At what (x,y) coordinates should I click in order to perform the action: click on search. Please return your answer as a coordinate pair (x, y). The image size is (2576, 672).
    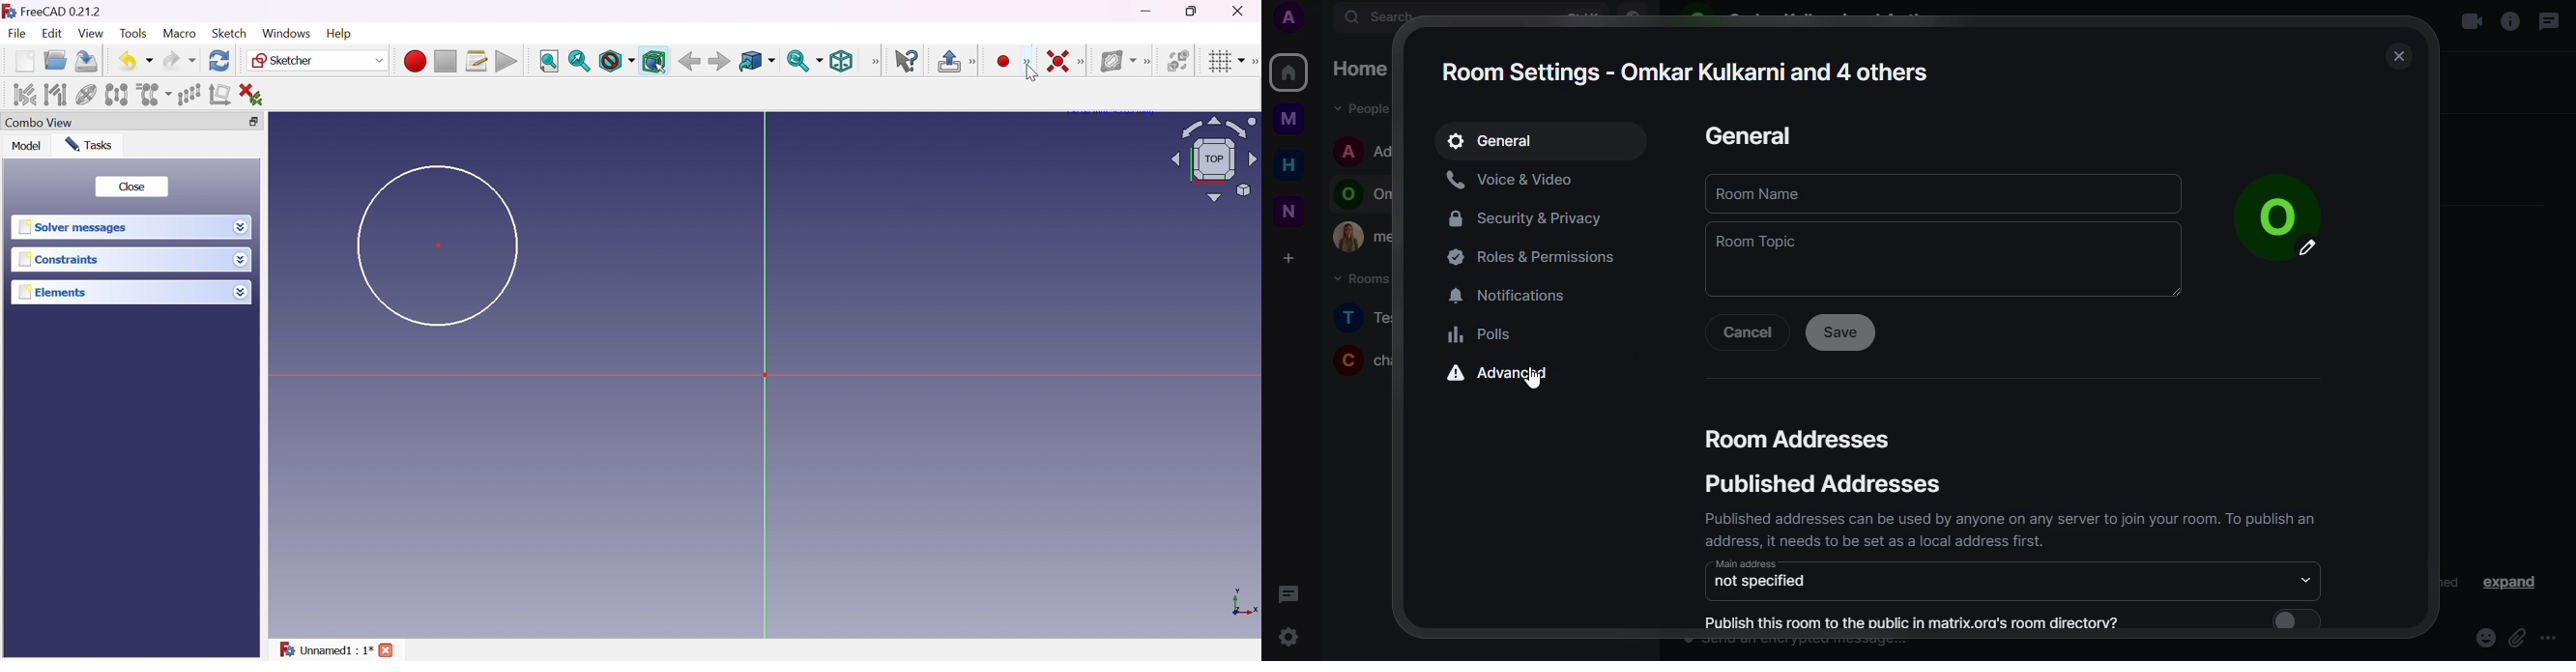
    Looking at the image, I should click on (1402, 17).